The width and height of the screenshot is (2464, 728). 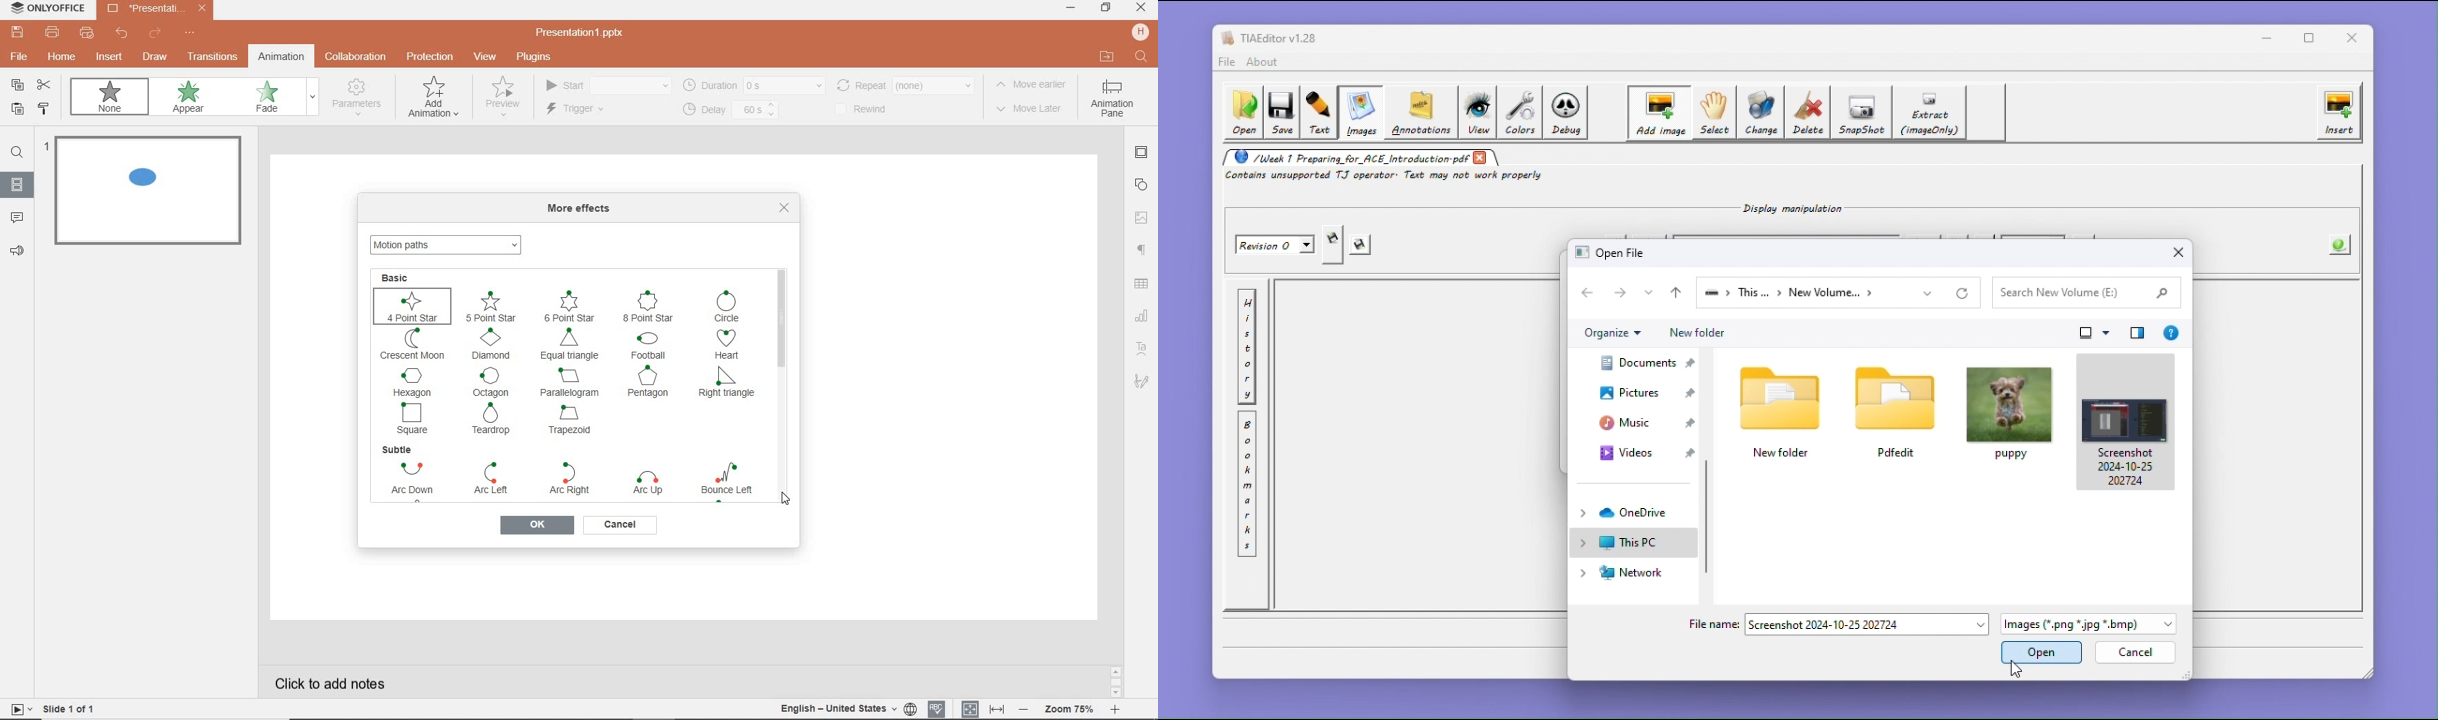 What do you see at coordinates (999, 708) in the screenshot?
I see `fit to width` at bounding box center [999, 708].